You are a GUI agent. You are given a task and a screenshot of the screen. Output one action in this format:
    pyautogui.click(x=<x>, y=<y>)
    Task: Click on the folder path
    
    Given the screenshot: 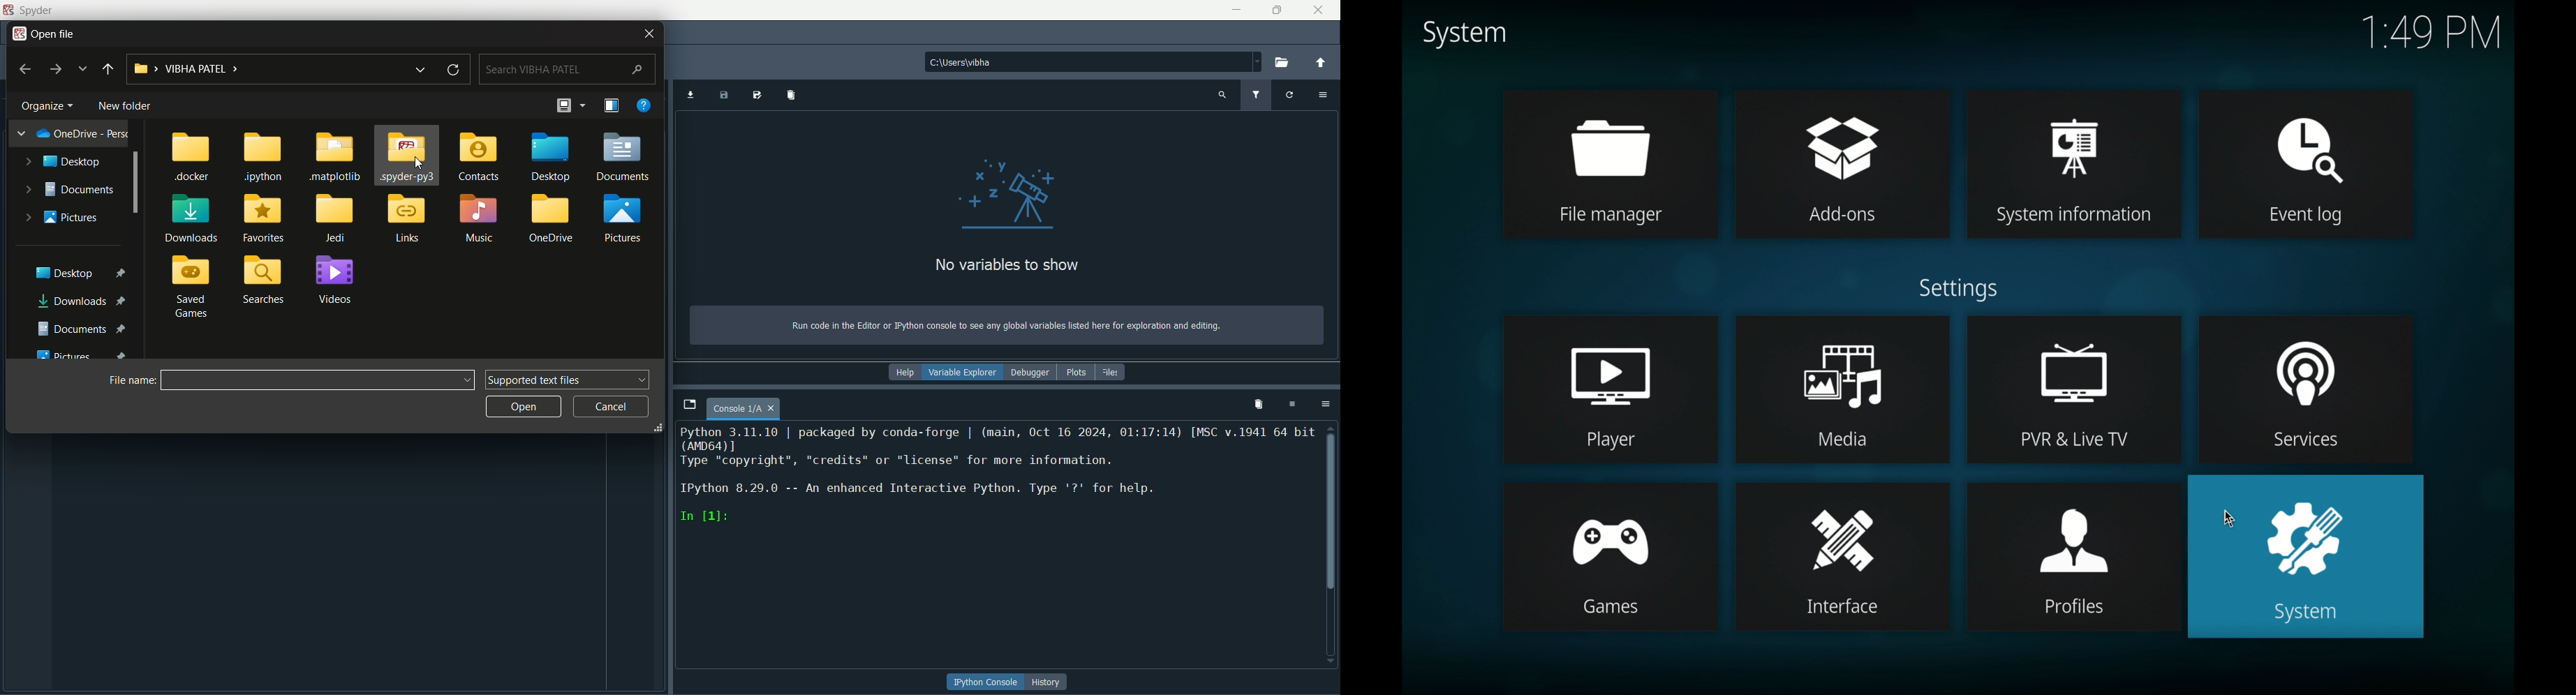 What is the action you would take?
    pyautogui.click(x=265, y=68)
    